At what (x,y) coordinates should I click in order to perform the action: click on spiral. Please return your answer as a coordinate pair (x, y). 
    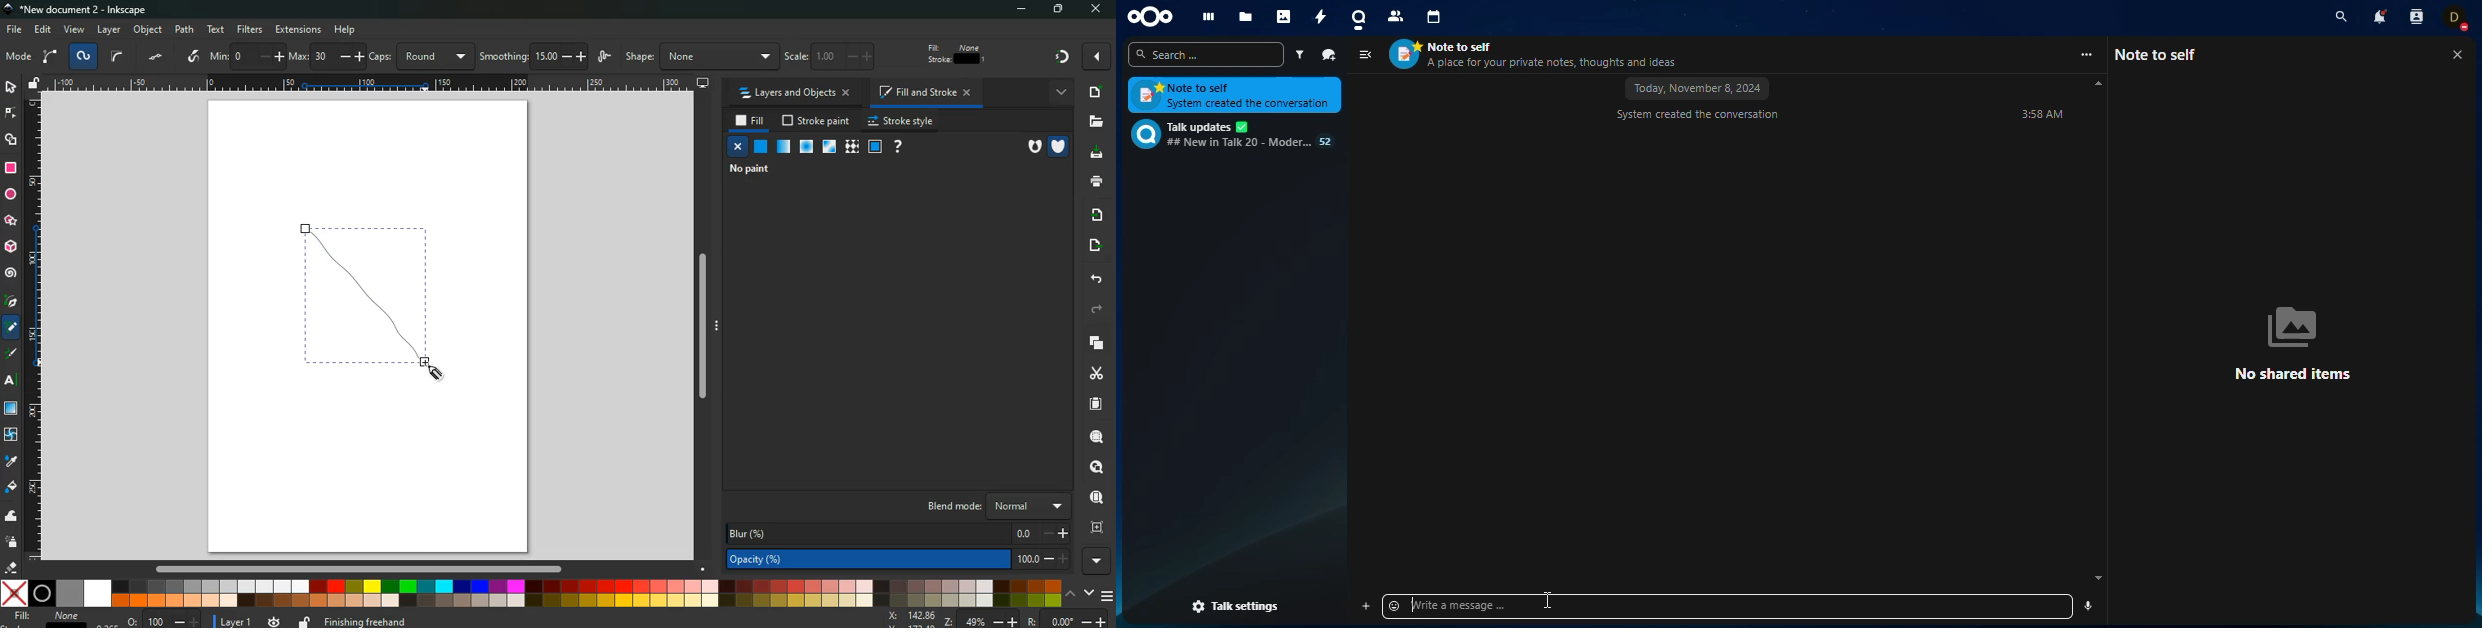
    Looking at the image, I should click on (11, 273).